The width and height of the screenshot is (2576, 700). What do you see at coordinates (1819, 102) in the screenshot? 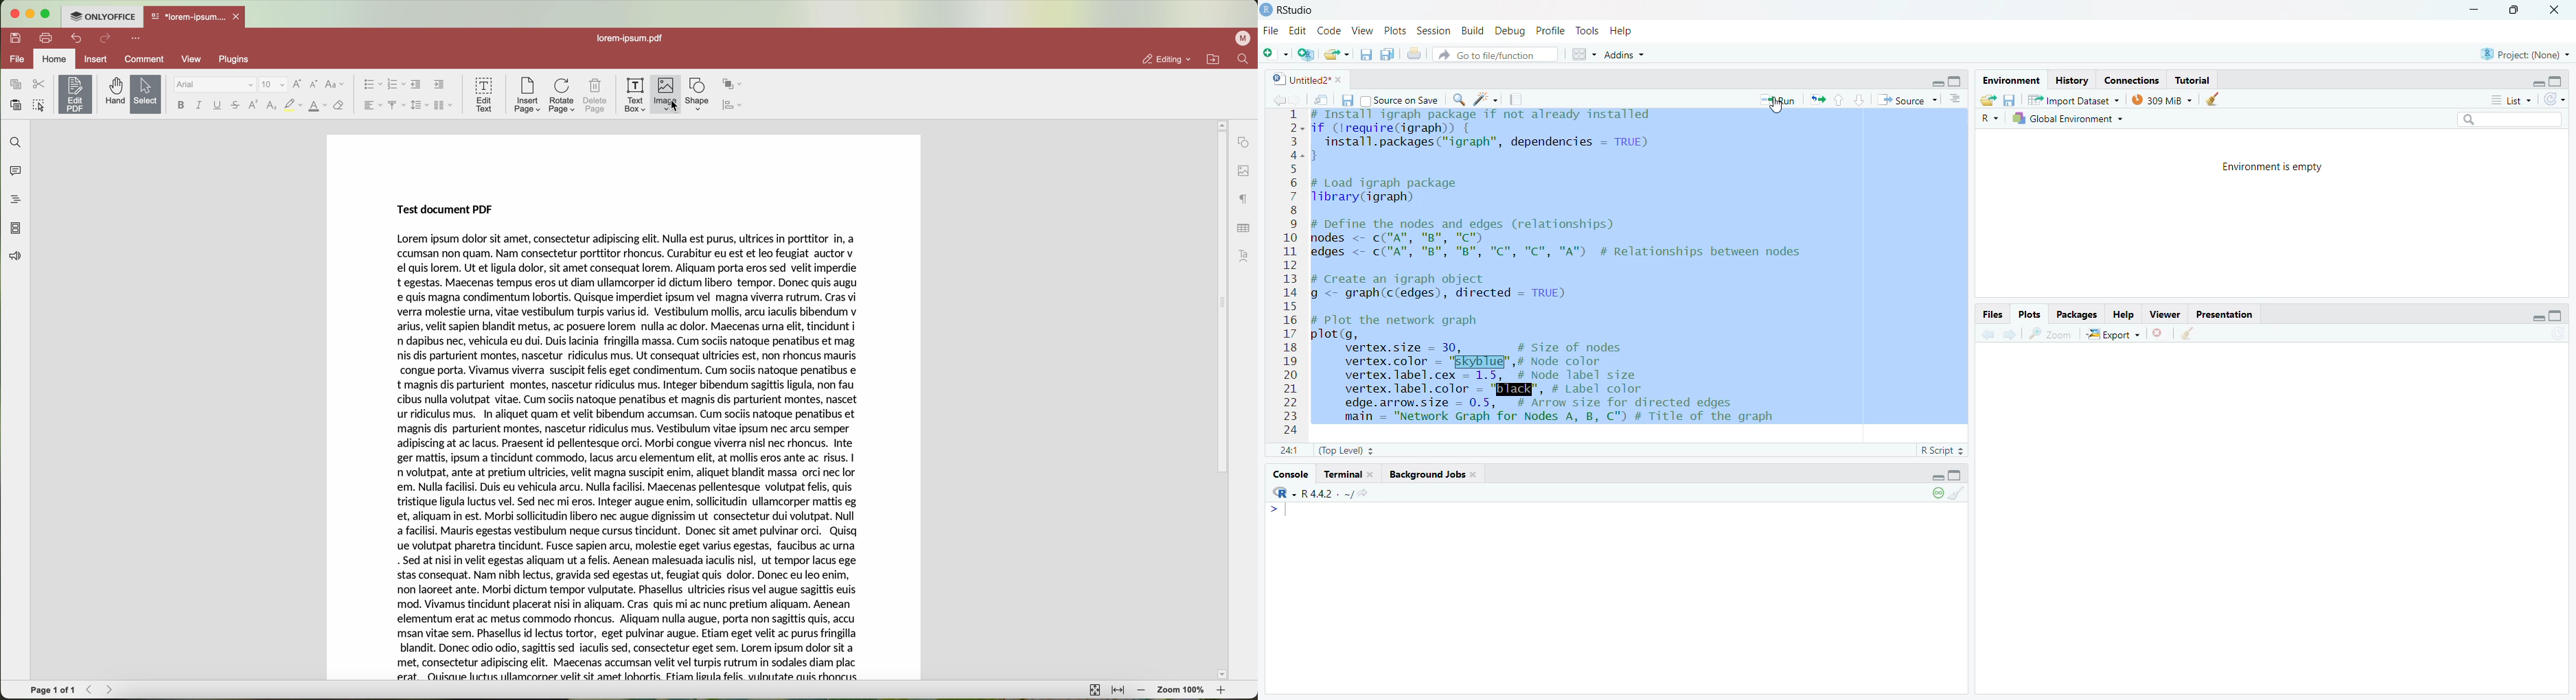
I see `export` at bounding box center [1819, 102].